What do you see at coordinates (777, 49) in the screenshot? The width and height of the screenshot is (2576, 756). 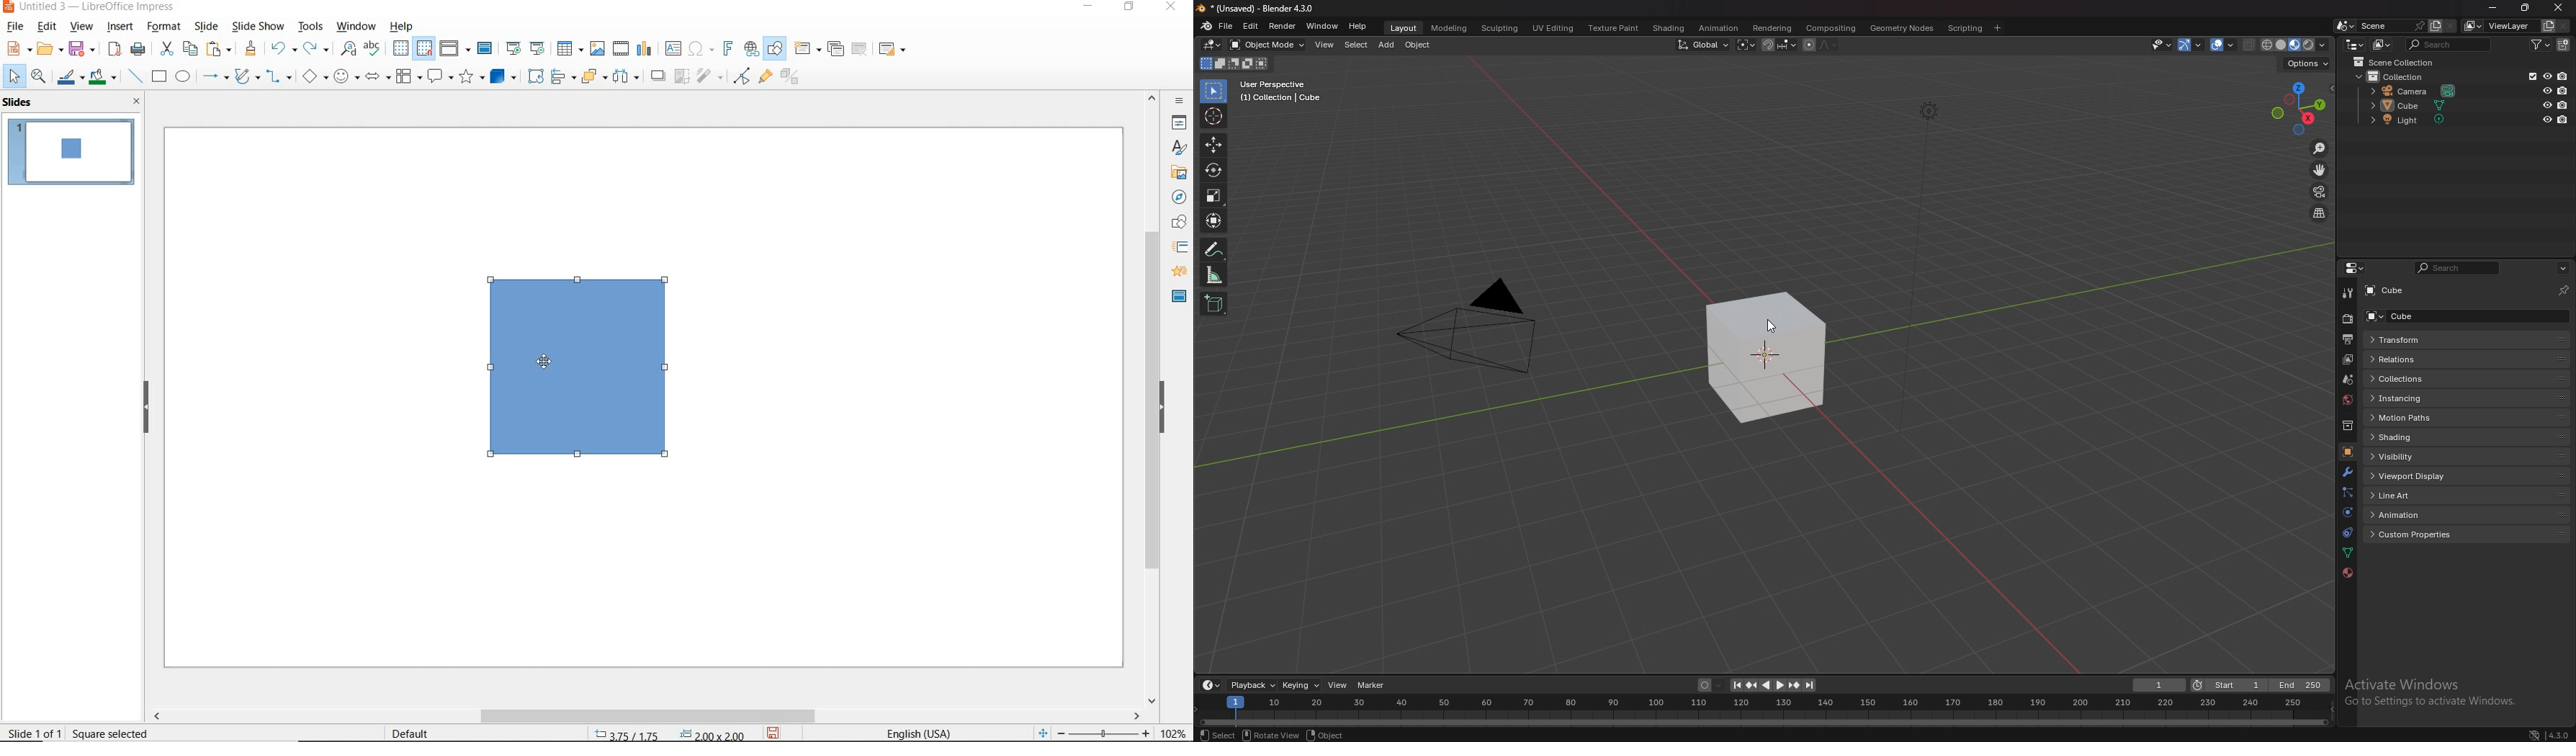 I see `show draw functions` at bounding box center [777, 49].